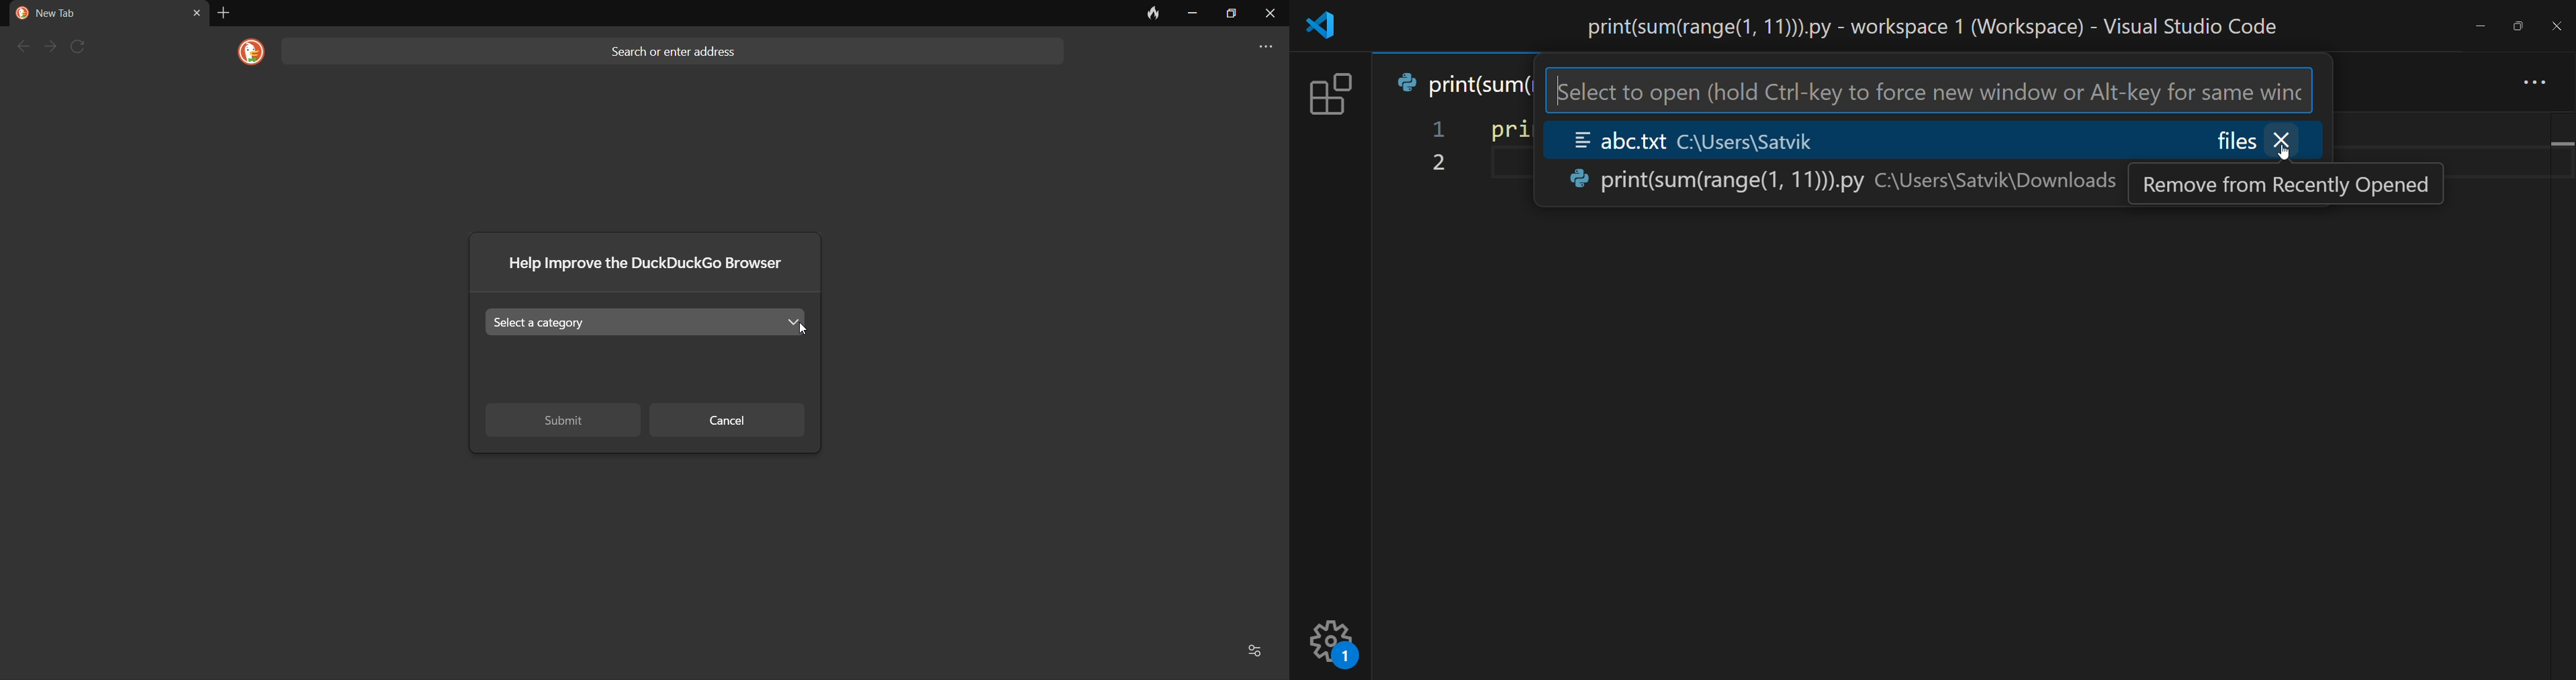 This screenshot has height=700, width=2576. Describe the element at coordinates (1270, 17) in the screenshot. I see `close` at that location.